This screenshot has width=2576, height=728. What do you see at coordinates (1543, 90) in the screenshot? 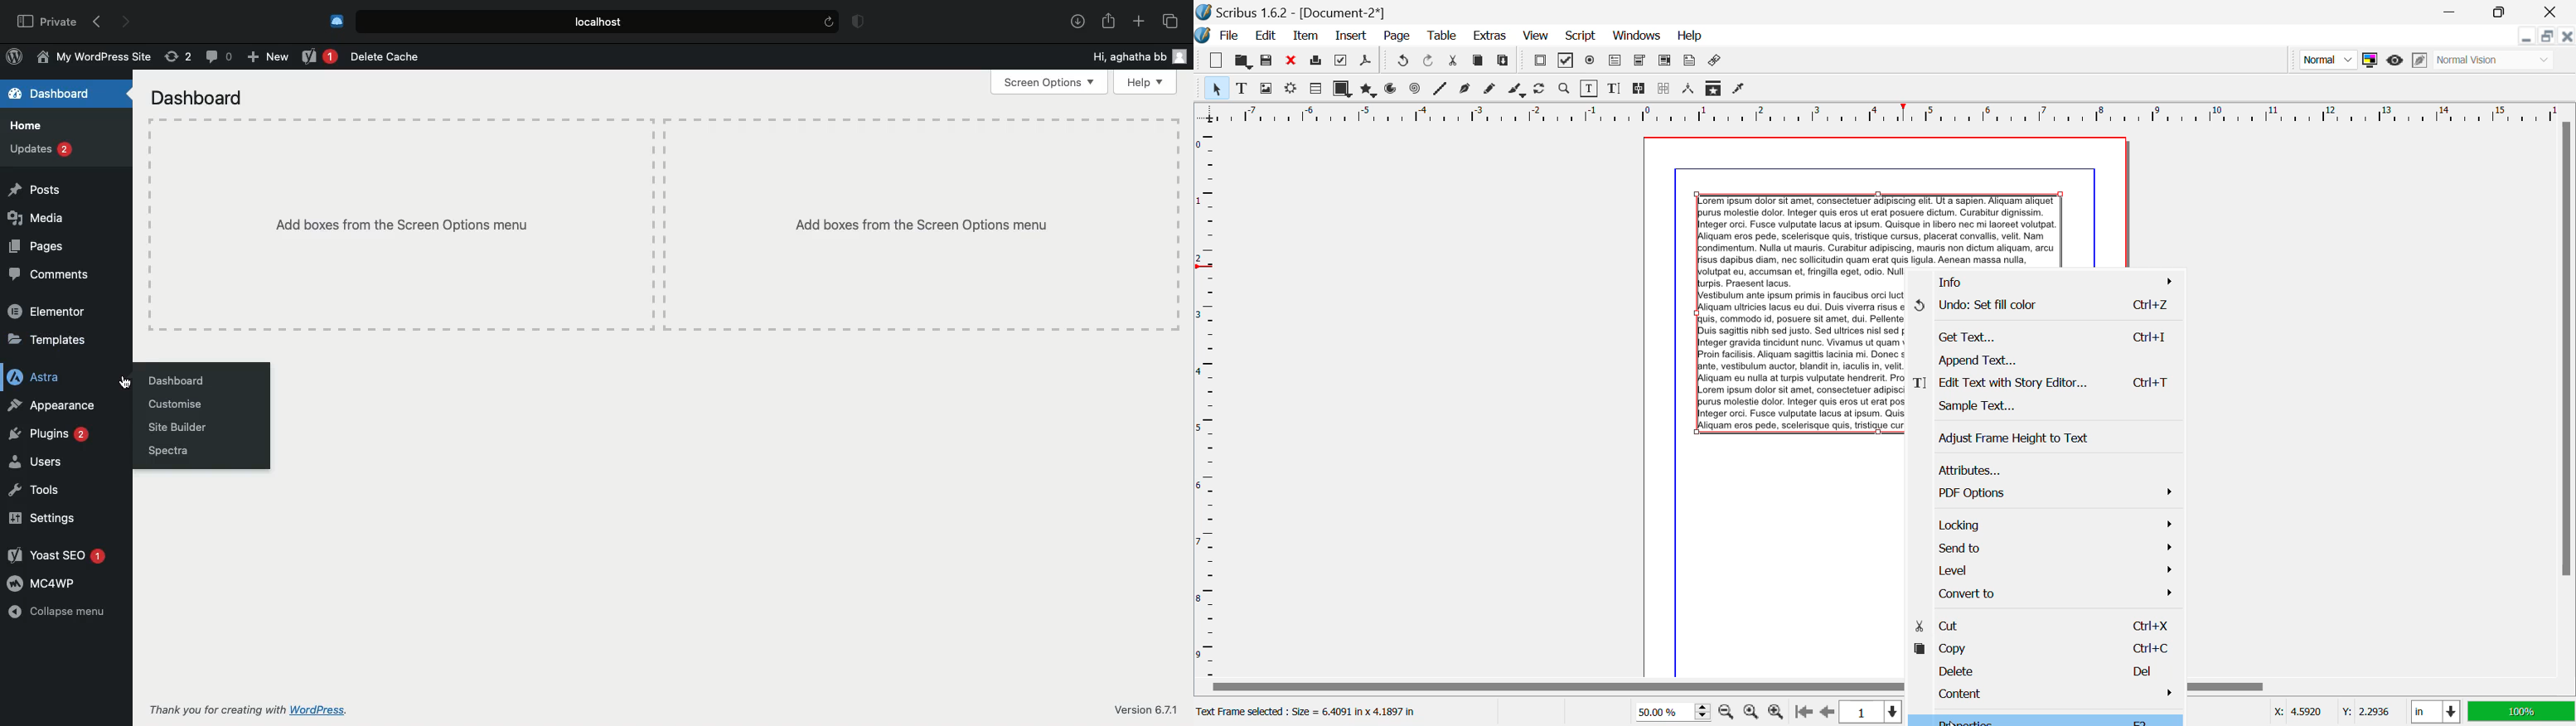
I see `Page Rotation` at bounding box center [1543, 90].